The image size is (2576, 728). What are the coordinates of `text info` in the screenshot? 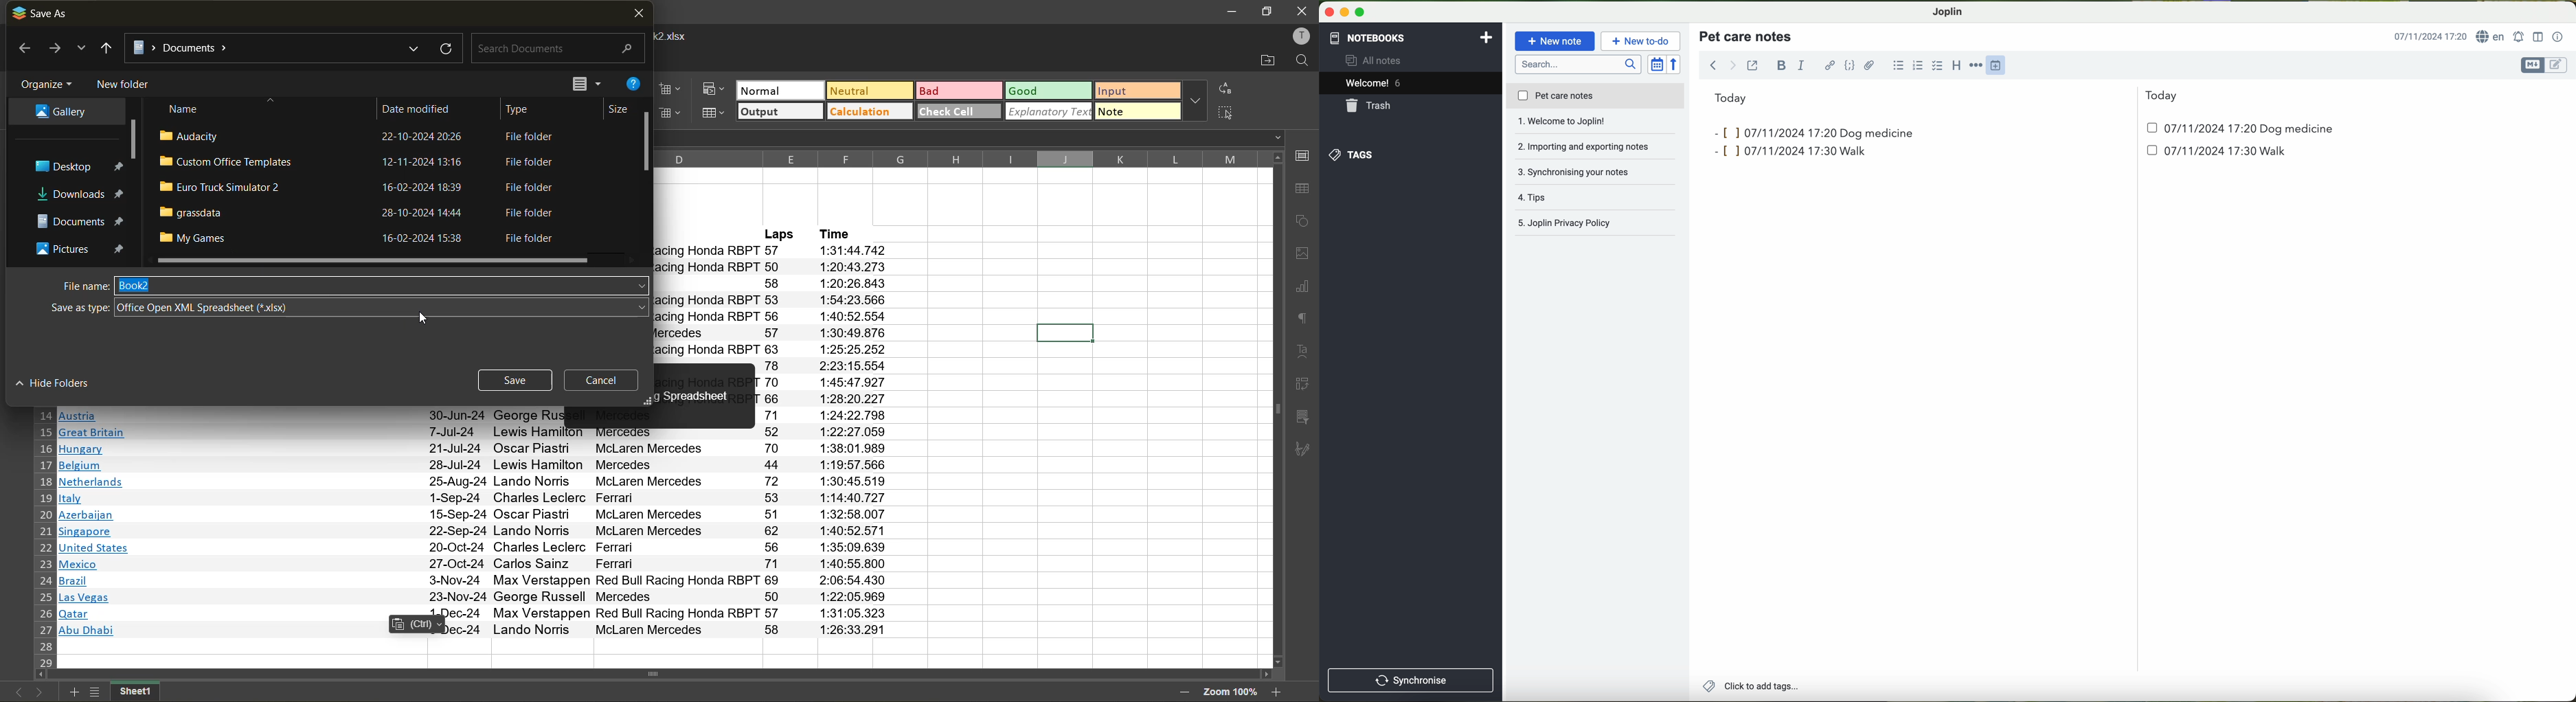 It's located at (475, 515).